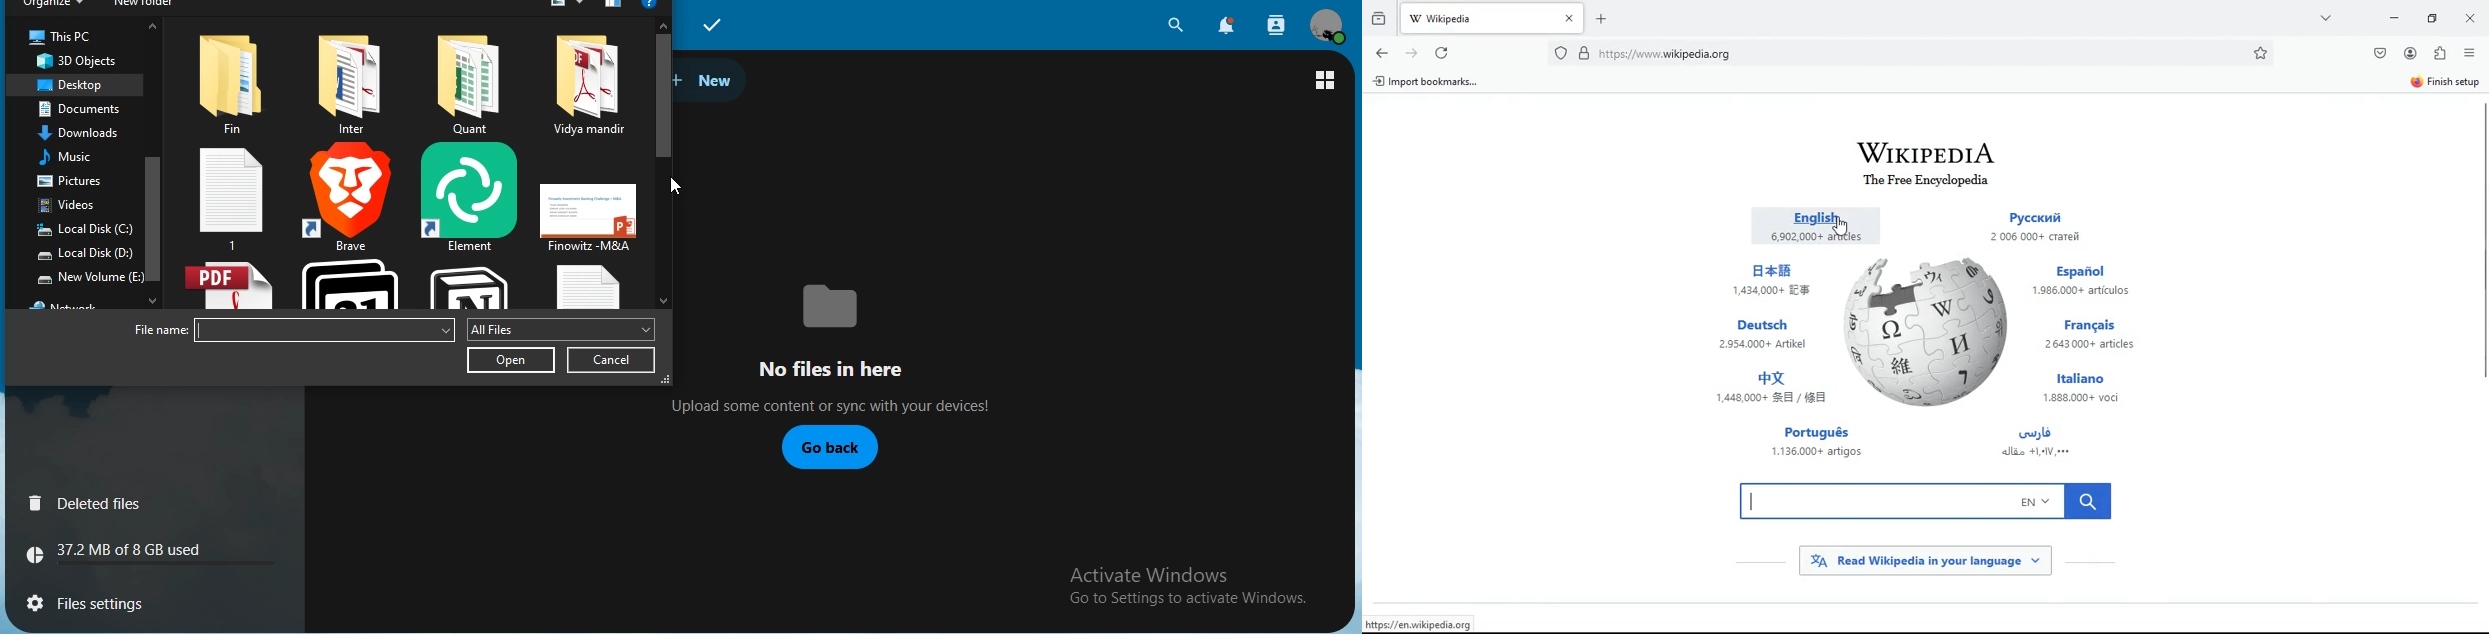 The height and width of the screenshot is (644, 2492). Describe the element at coordinates (1411, 54) in the screenshot. I see `forward` at that location.